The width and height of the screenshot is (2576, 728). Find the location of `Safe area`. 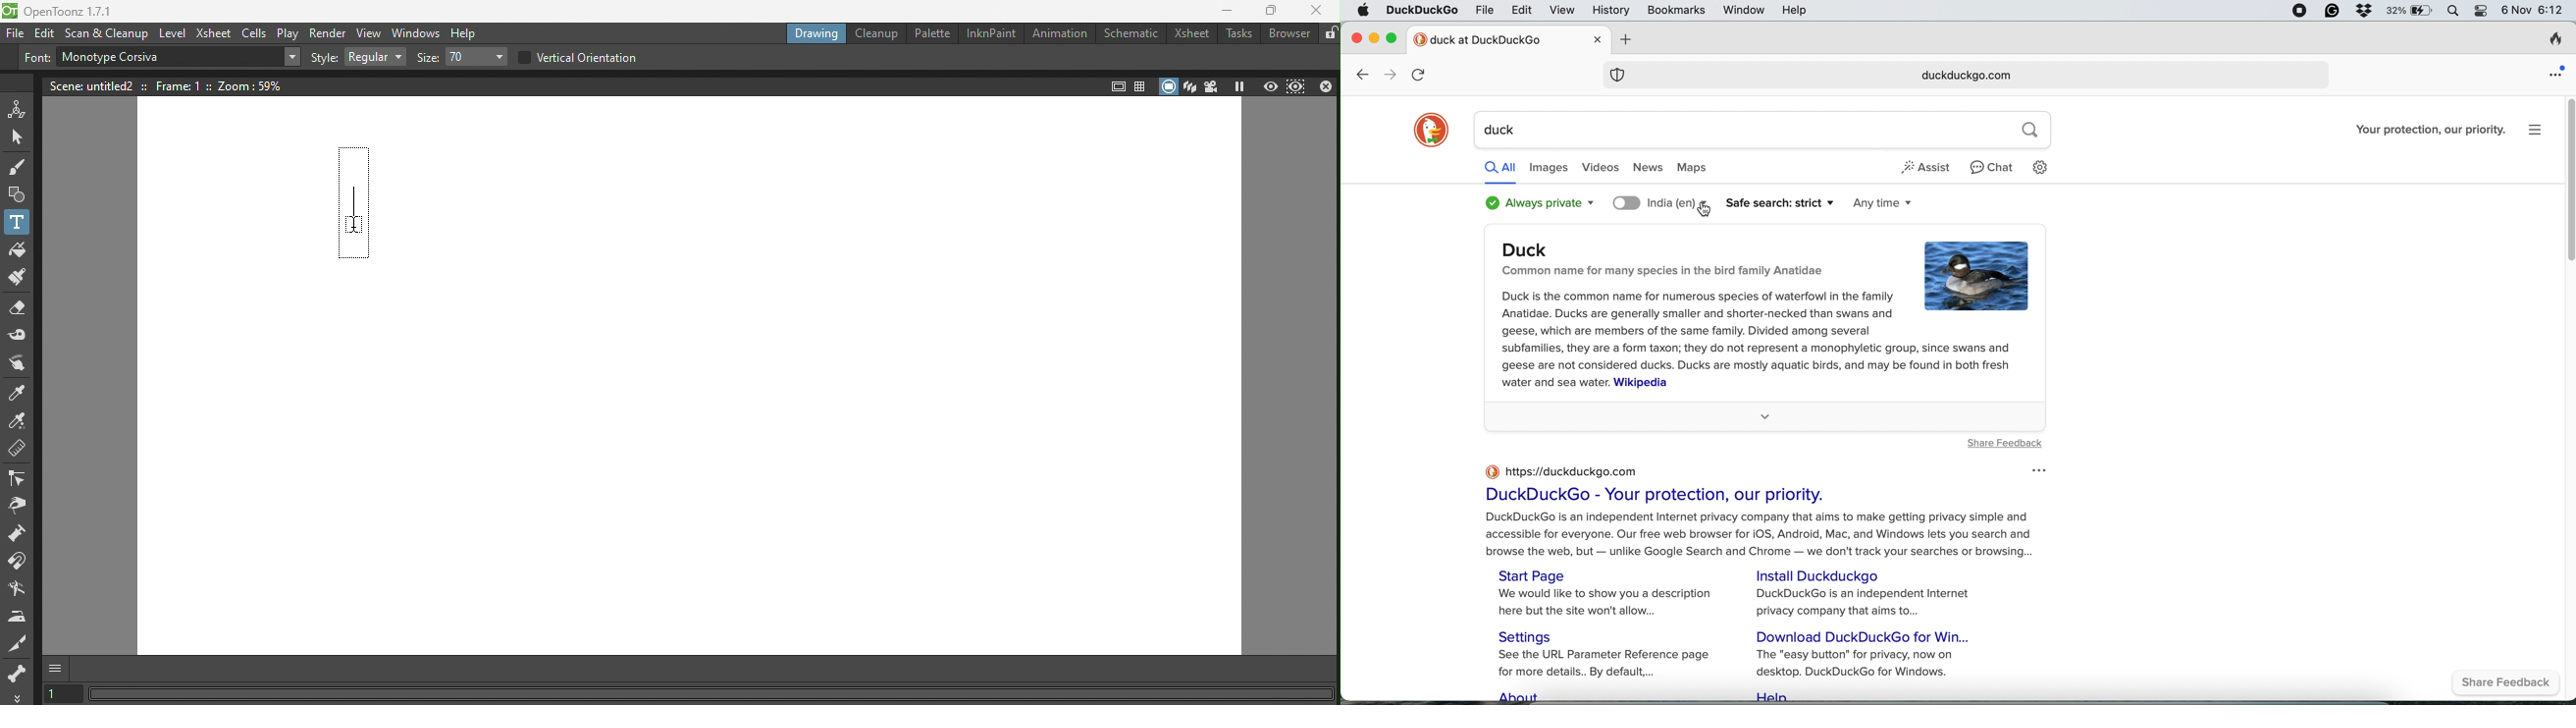

Safe area is located at coordinates (1115, 85).